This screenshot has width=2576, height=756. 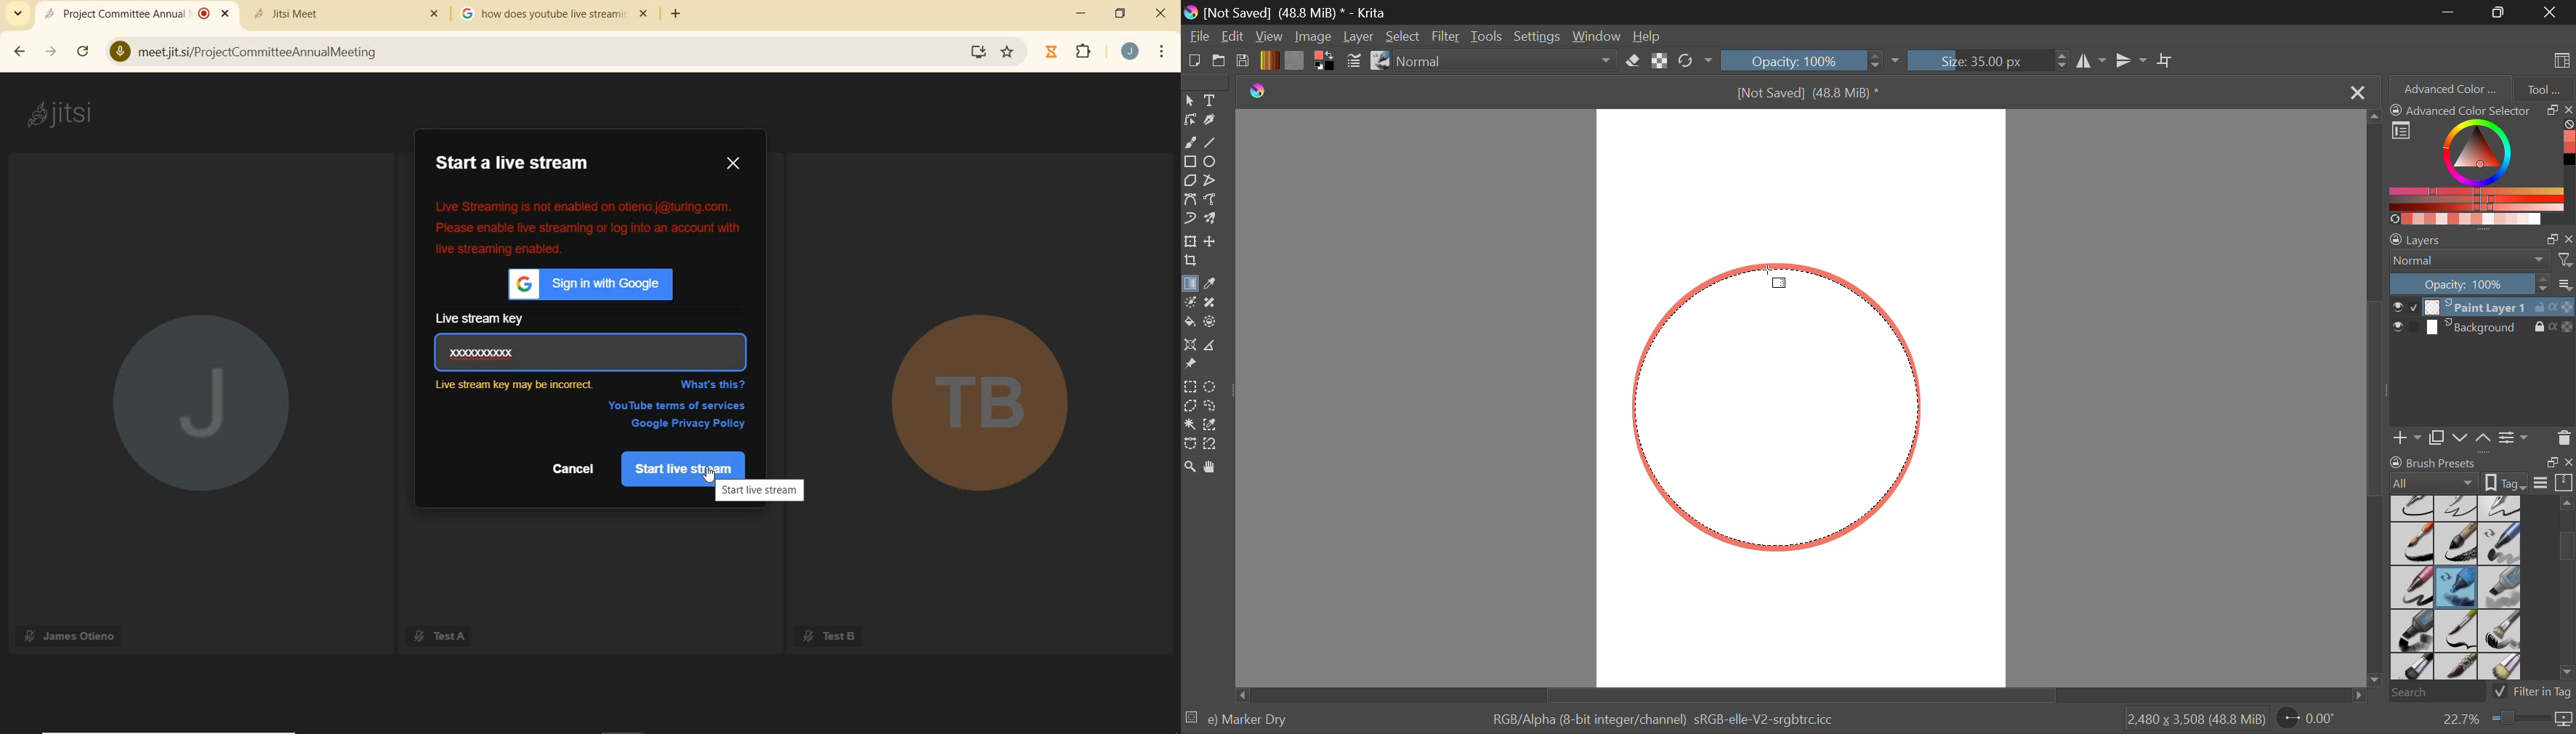 What do you see at coordinates (1509, 62) in the screenshot?
I see `Blending Mode` at bounding box center [1509, 62].